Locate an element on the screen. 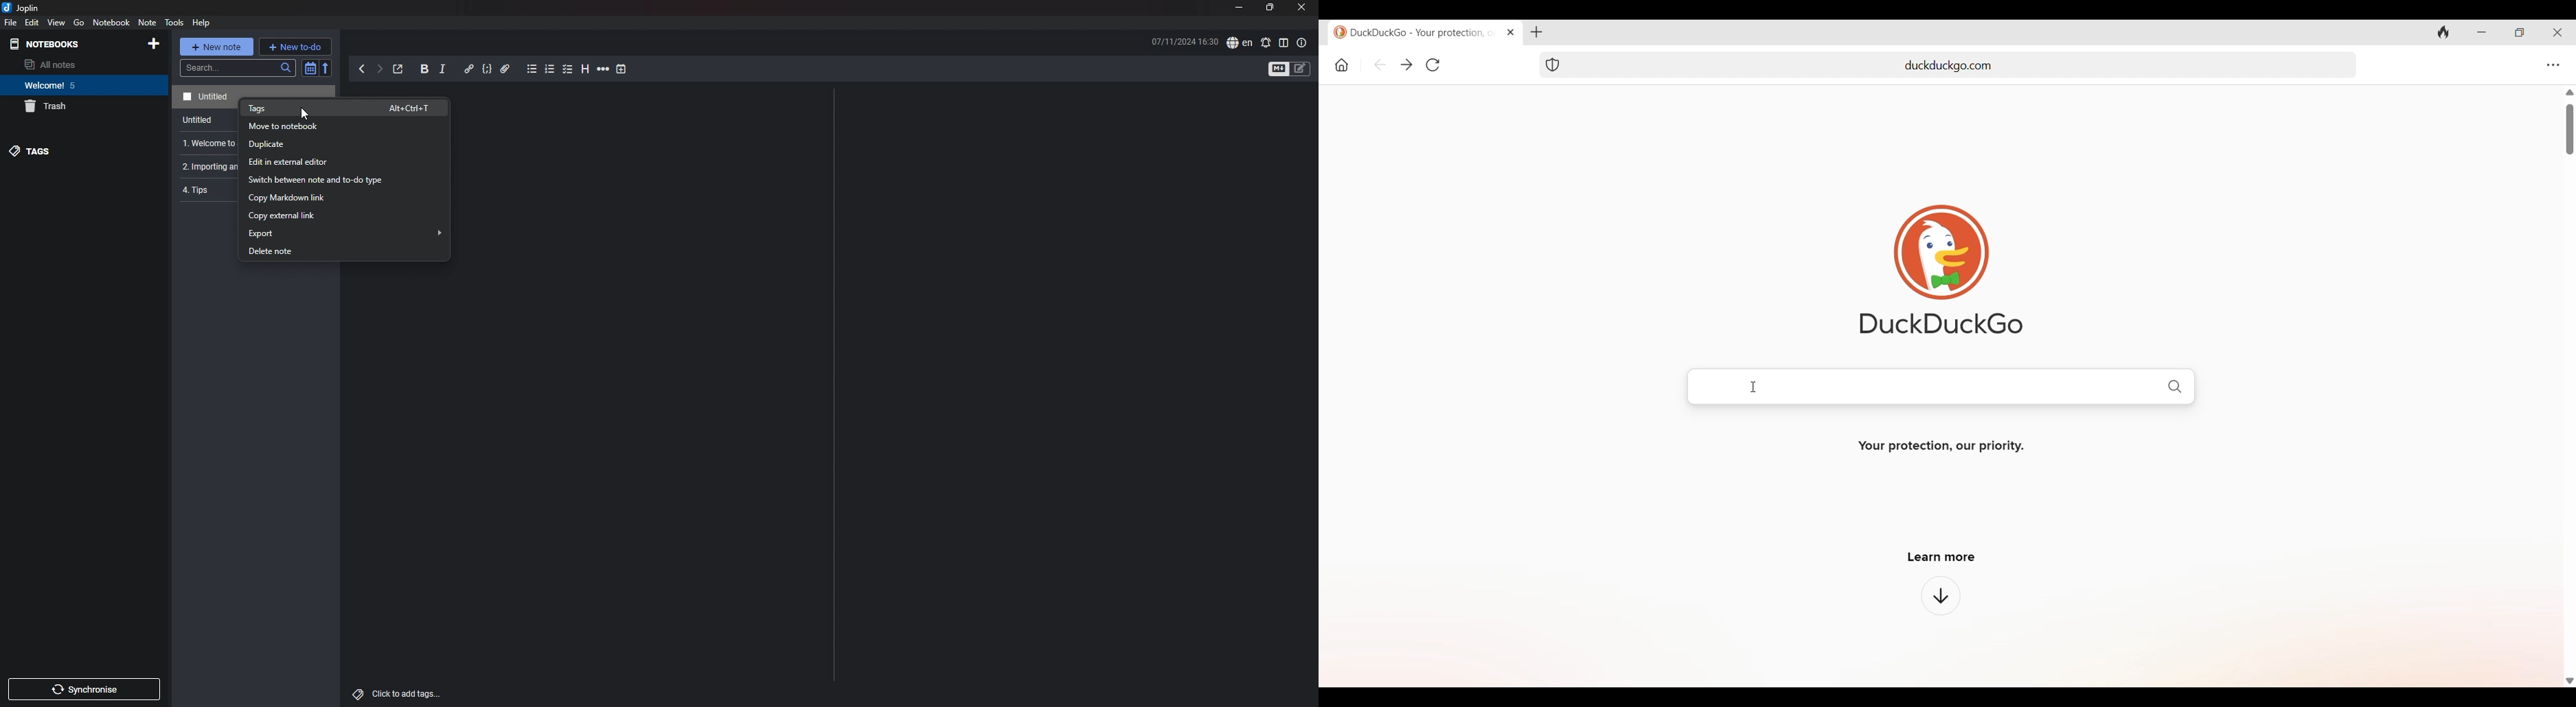  close is located at coordinates (1301, 8).